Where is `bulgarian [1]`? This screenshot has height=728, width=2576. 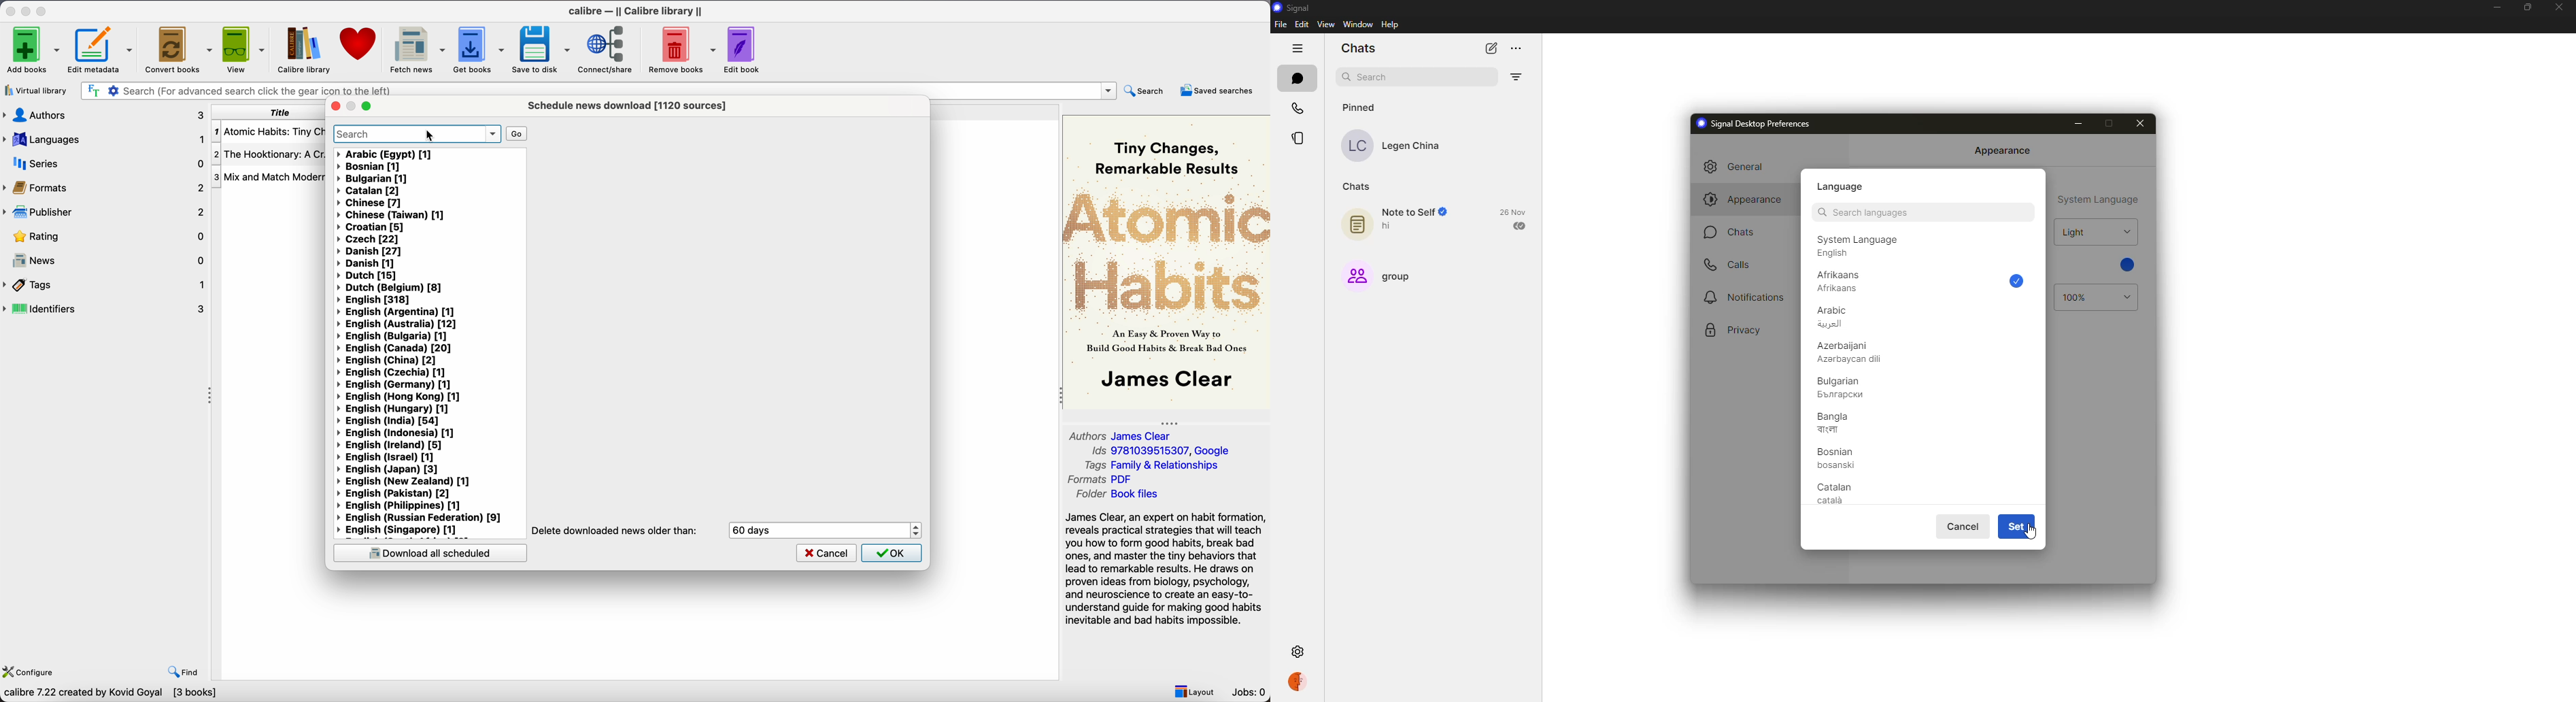 bulgarian [1] is located at coordinates (373, 179).